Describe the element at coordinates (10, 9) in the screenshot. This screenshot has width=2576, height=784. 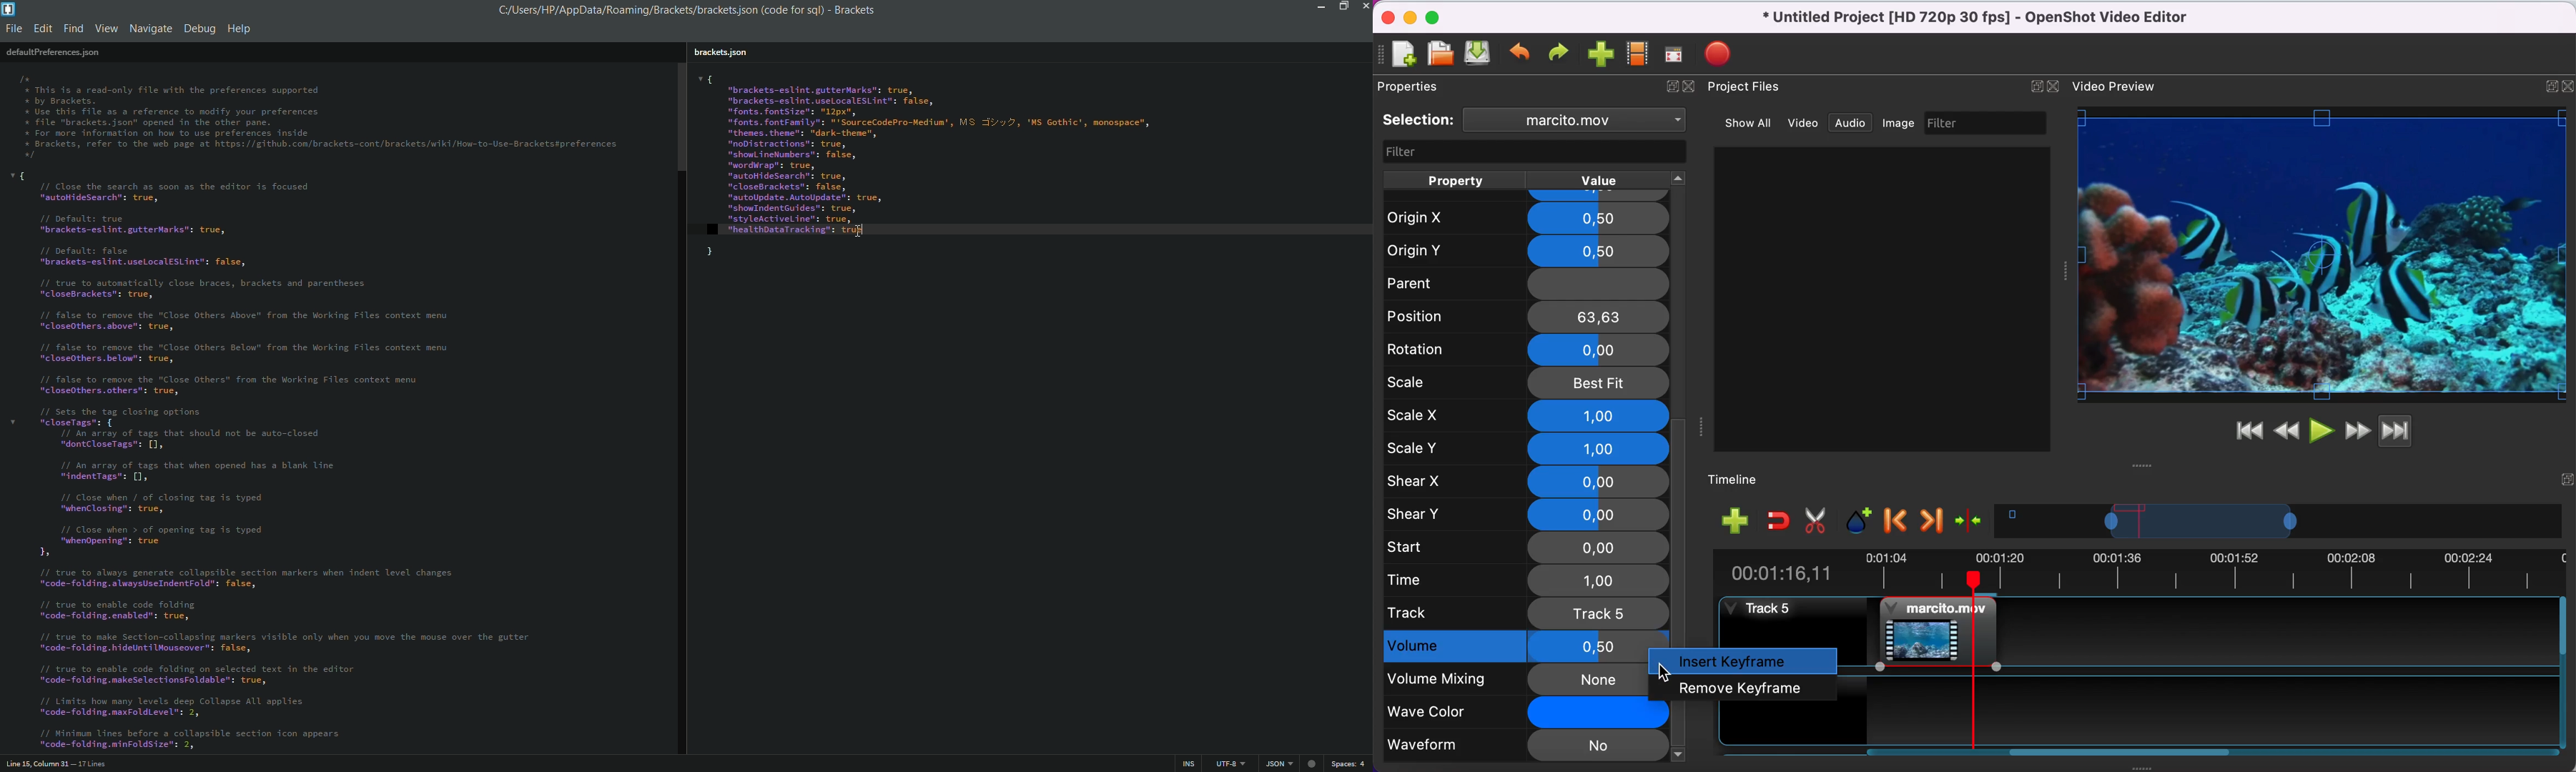
I see `App icon` at that location.